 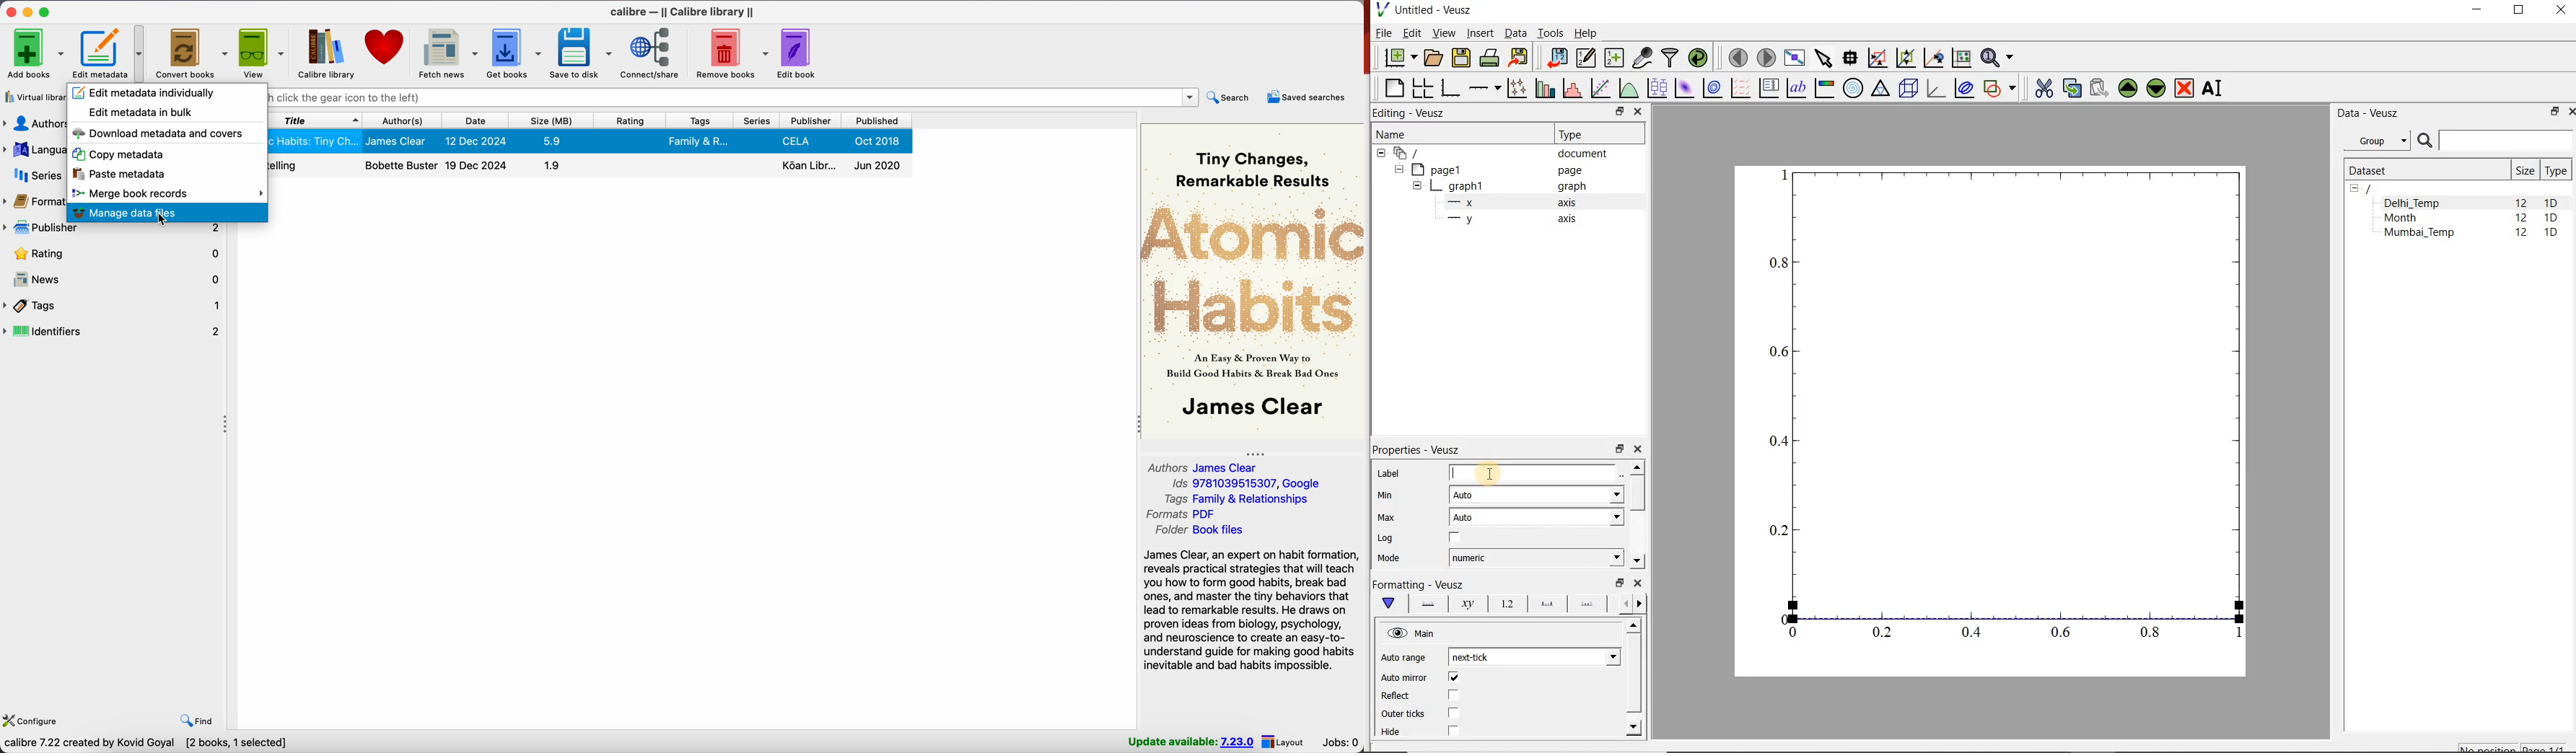 I want to click on outer ticks, so click(x=1403, y=715).